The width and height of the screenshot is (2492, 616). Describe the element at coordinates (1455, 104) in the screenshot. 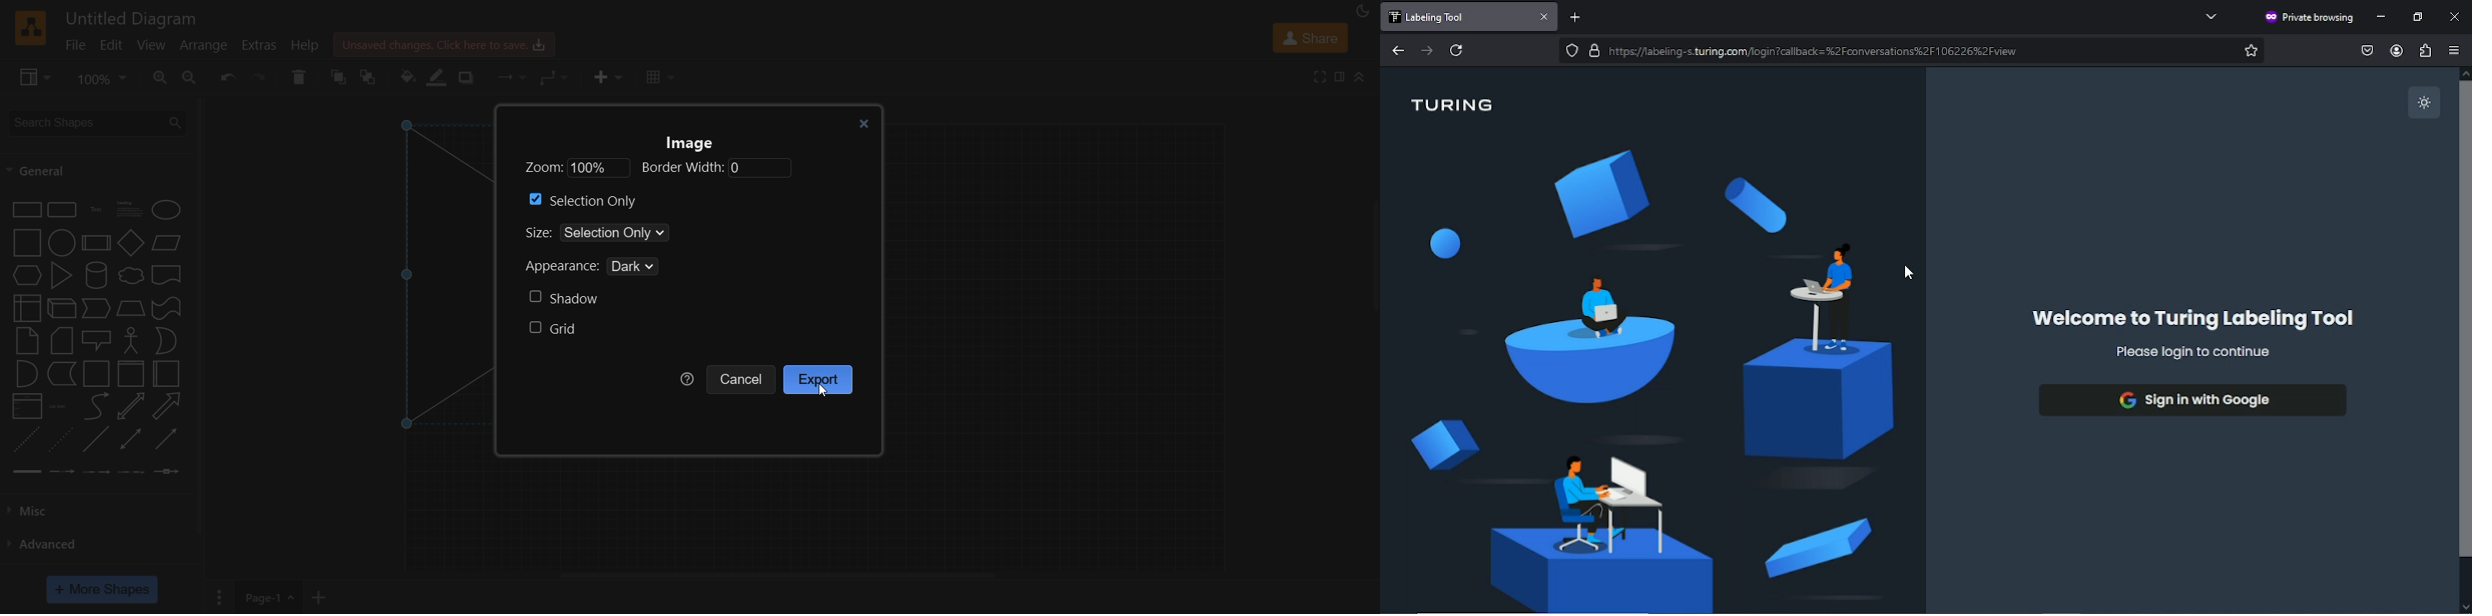

I see `Turing` at that location.